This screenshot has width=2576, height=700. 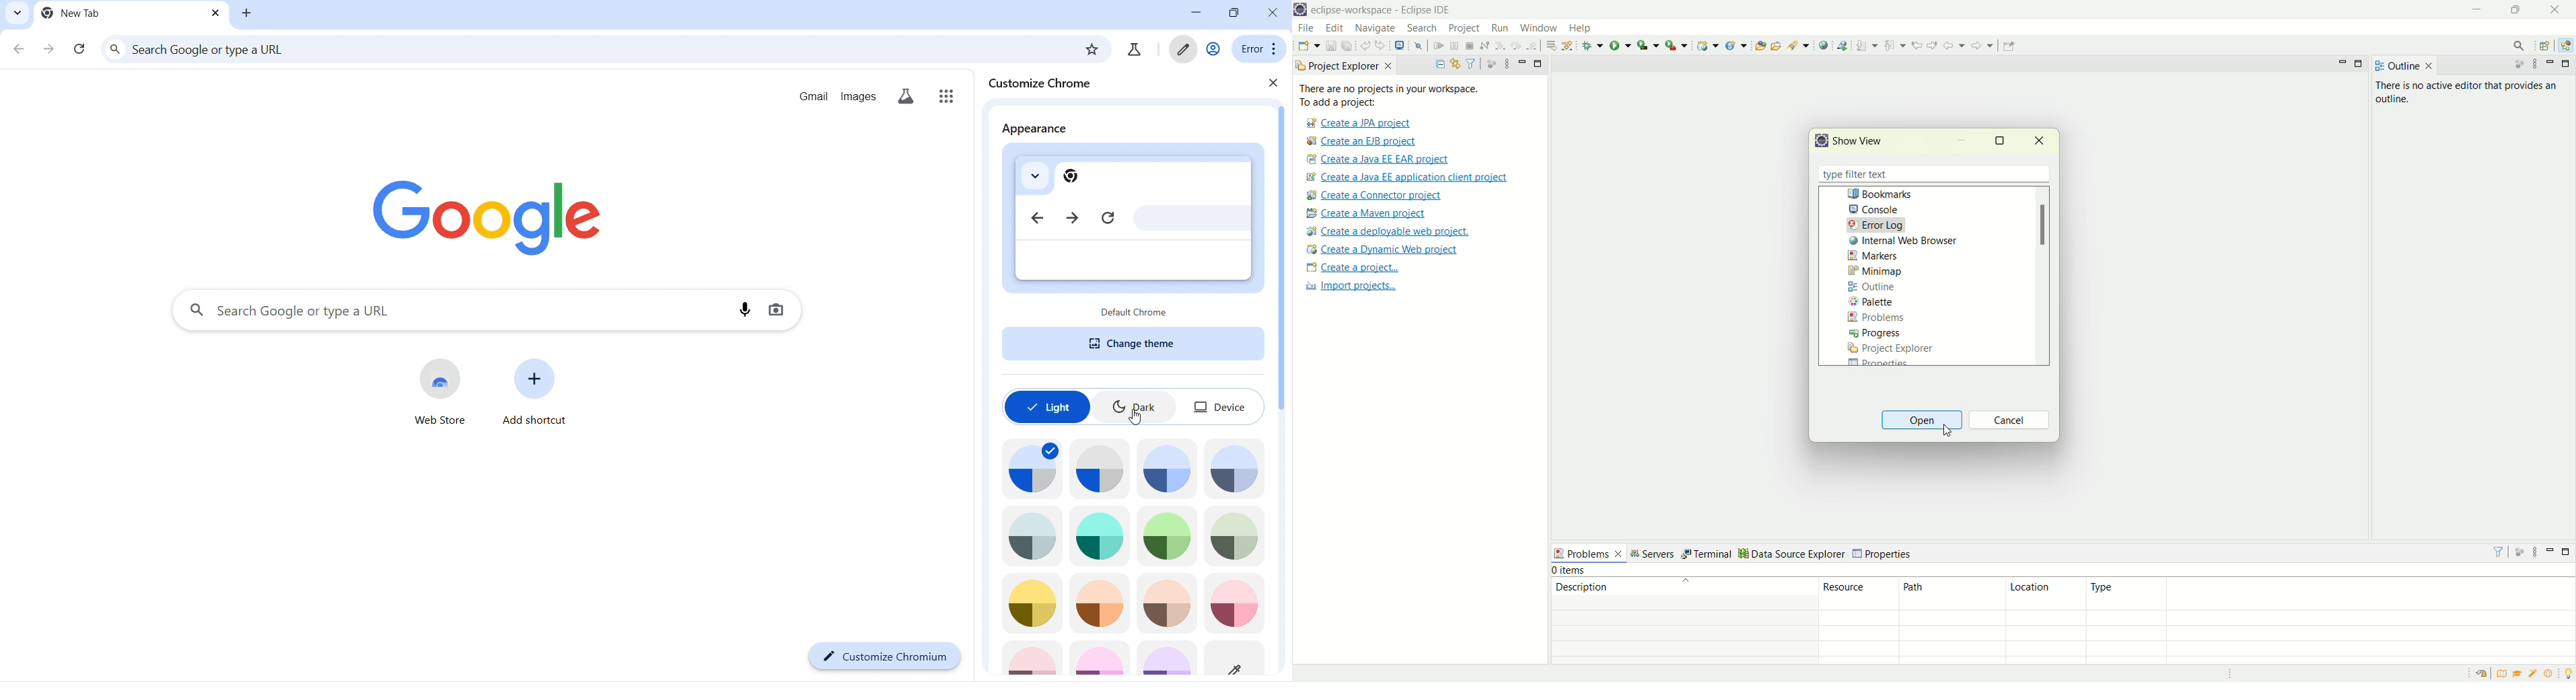 What do you see at coordinates (1791, 552) in the screenshot?
I see `data source explorer` at bounding box center [1791, 552].